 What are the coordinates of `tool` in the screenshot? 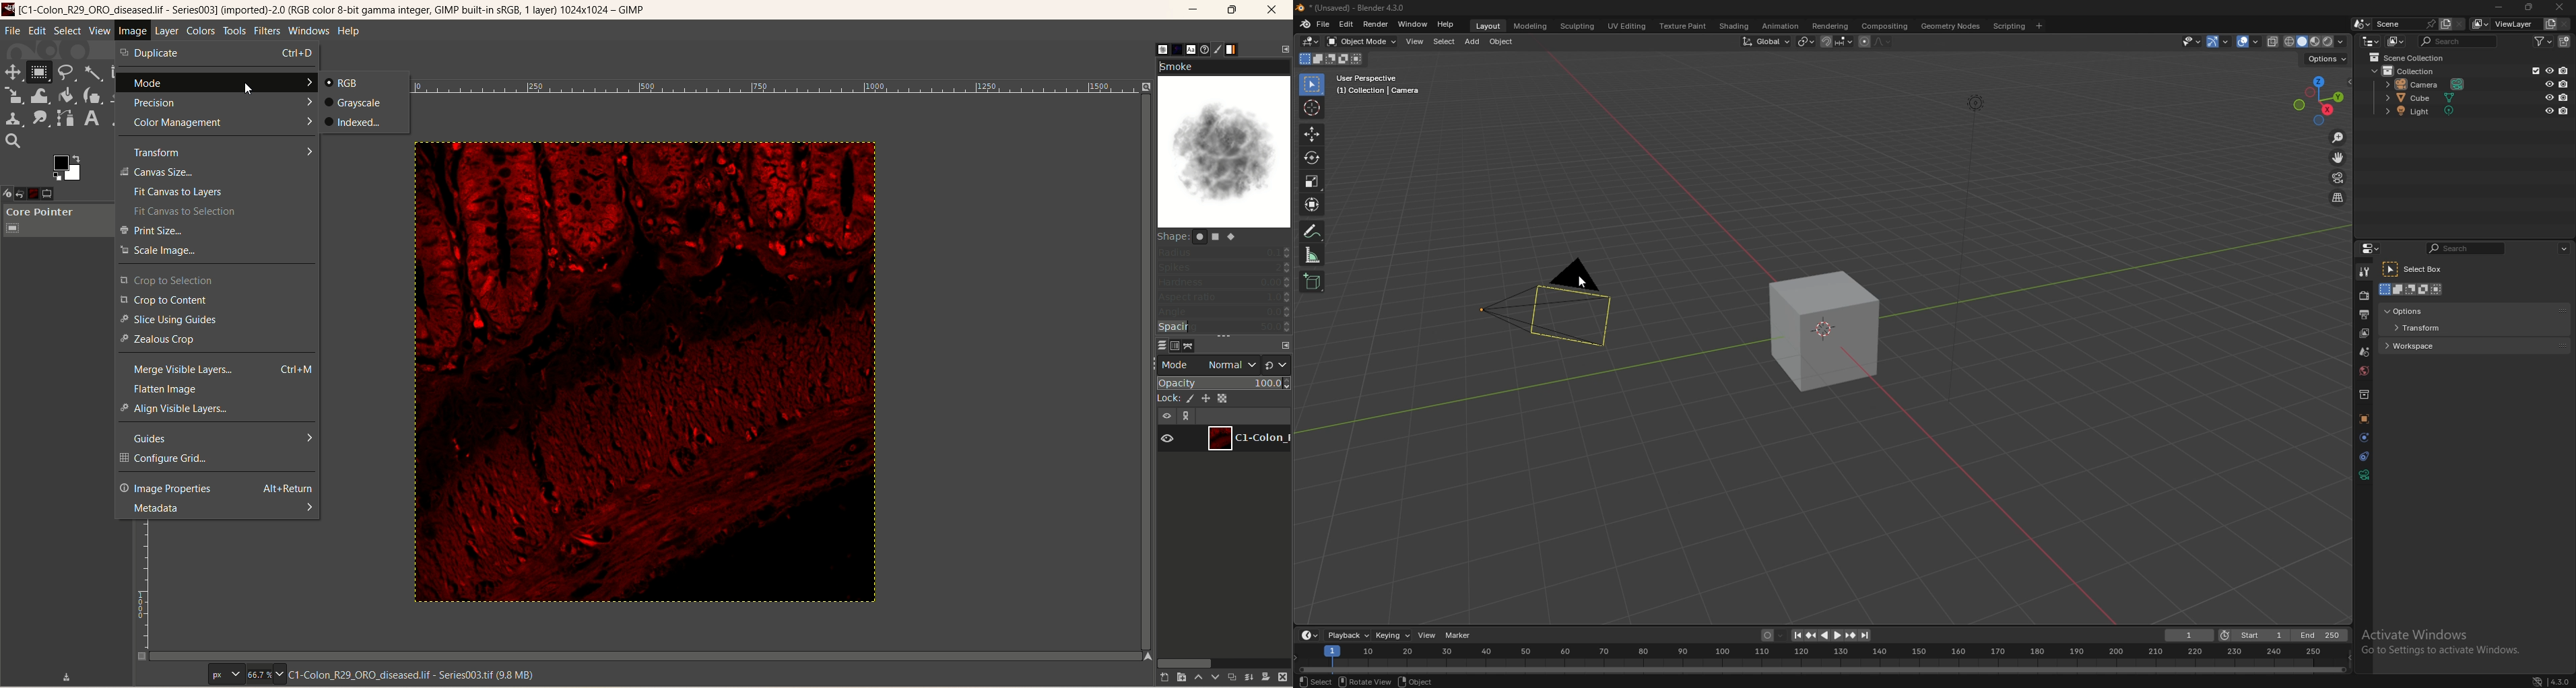 It's located at (2364, 272).